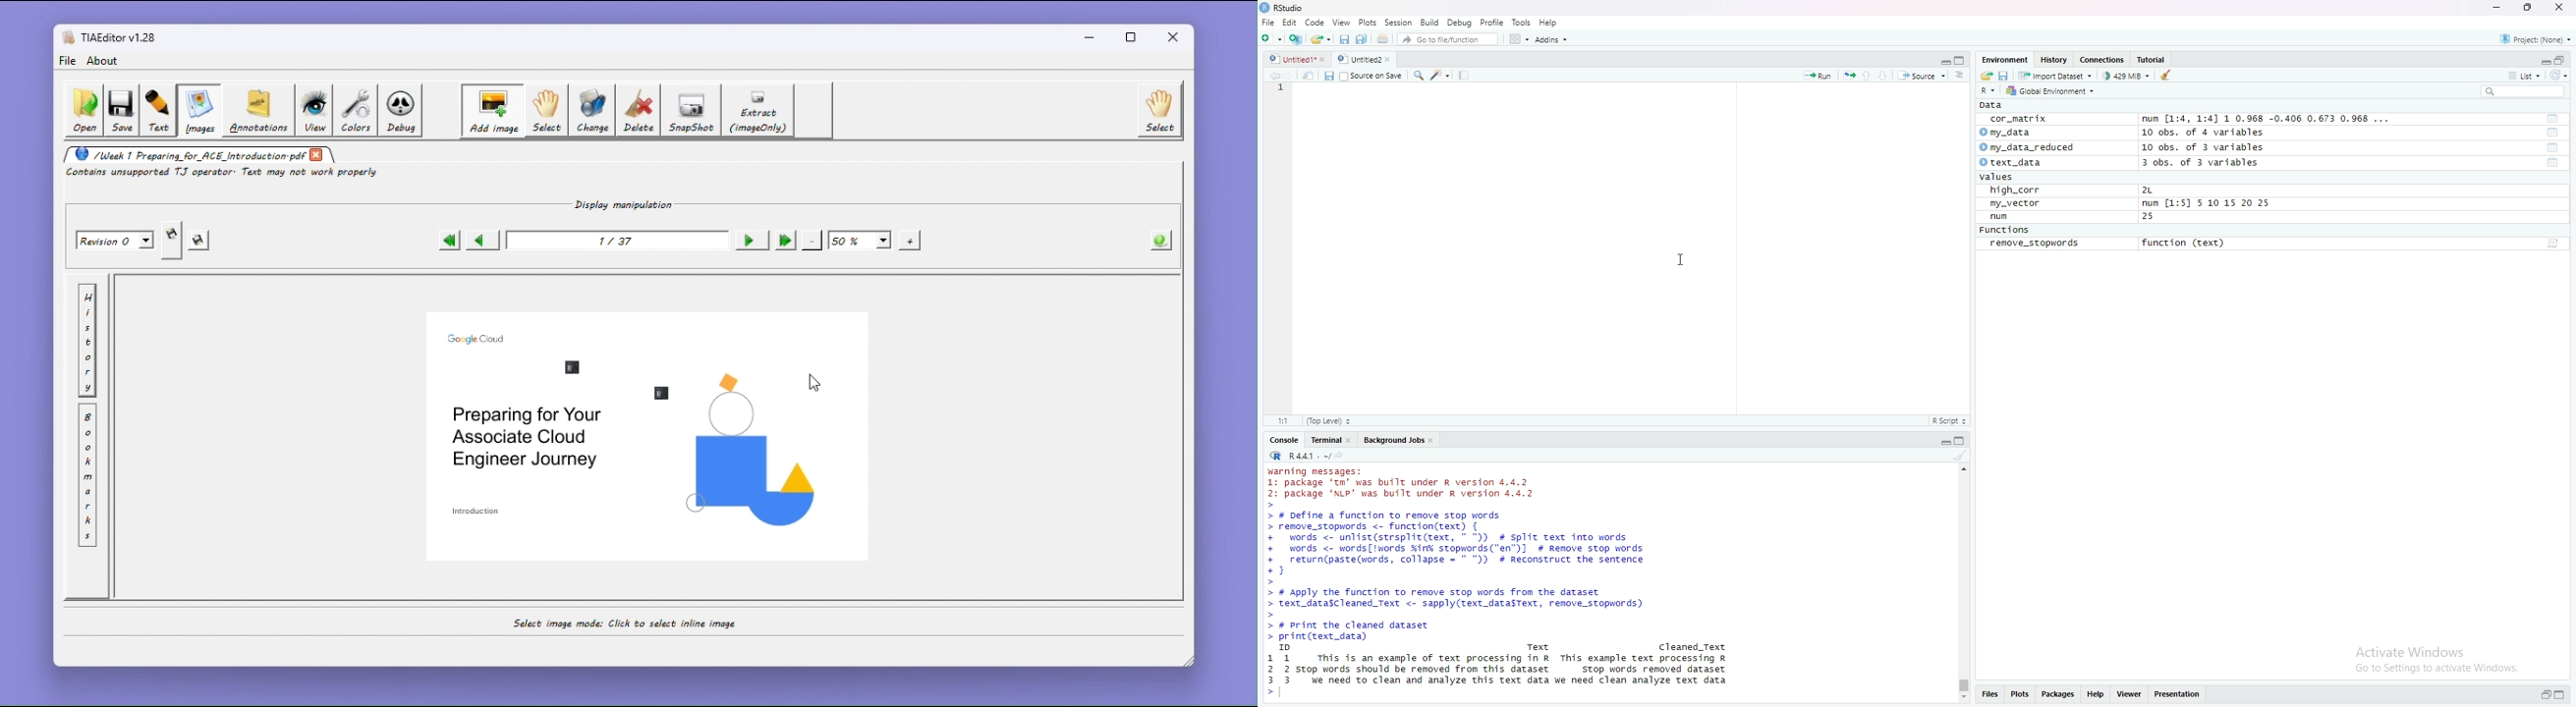 The width and height of the screenshot is (2576, 728). I want to click on Save a copy, so click(172, 241).